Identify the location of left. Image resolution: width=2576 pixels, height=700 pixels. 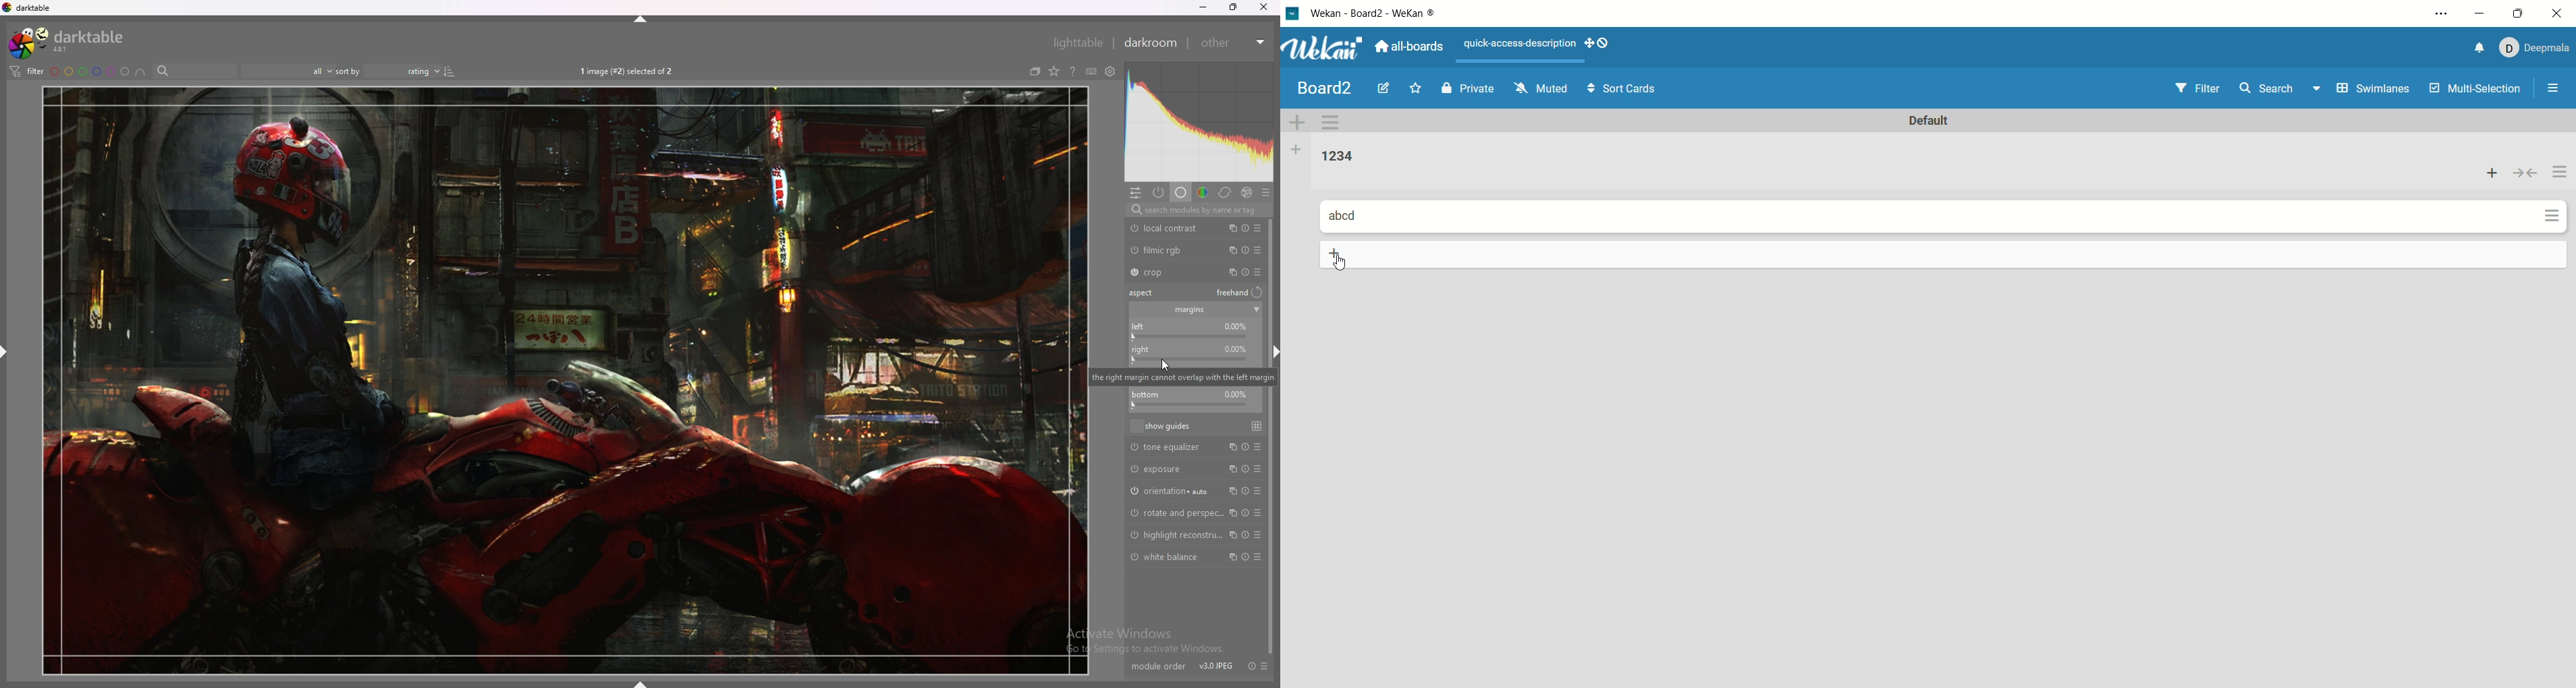
(1193, 331).